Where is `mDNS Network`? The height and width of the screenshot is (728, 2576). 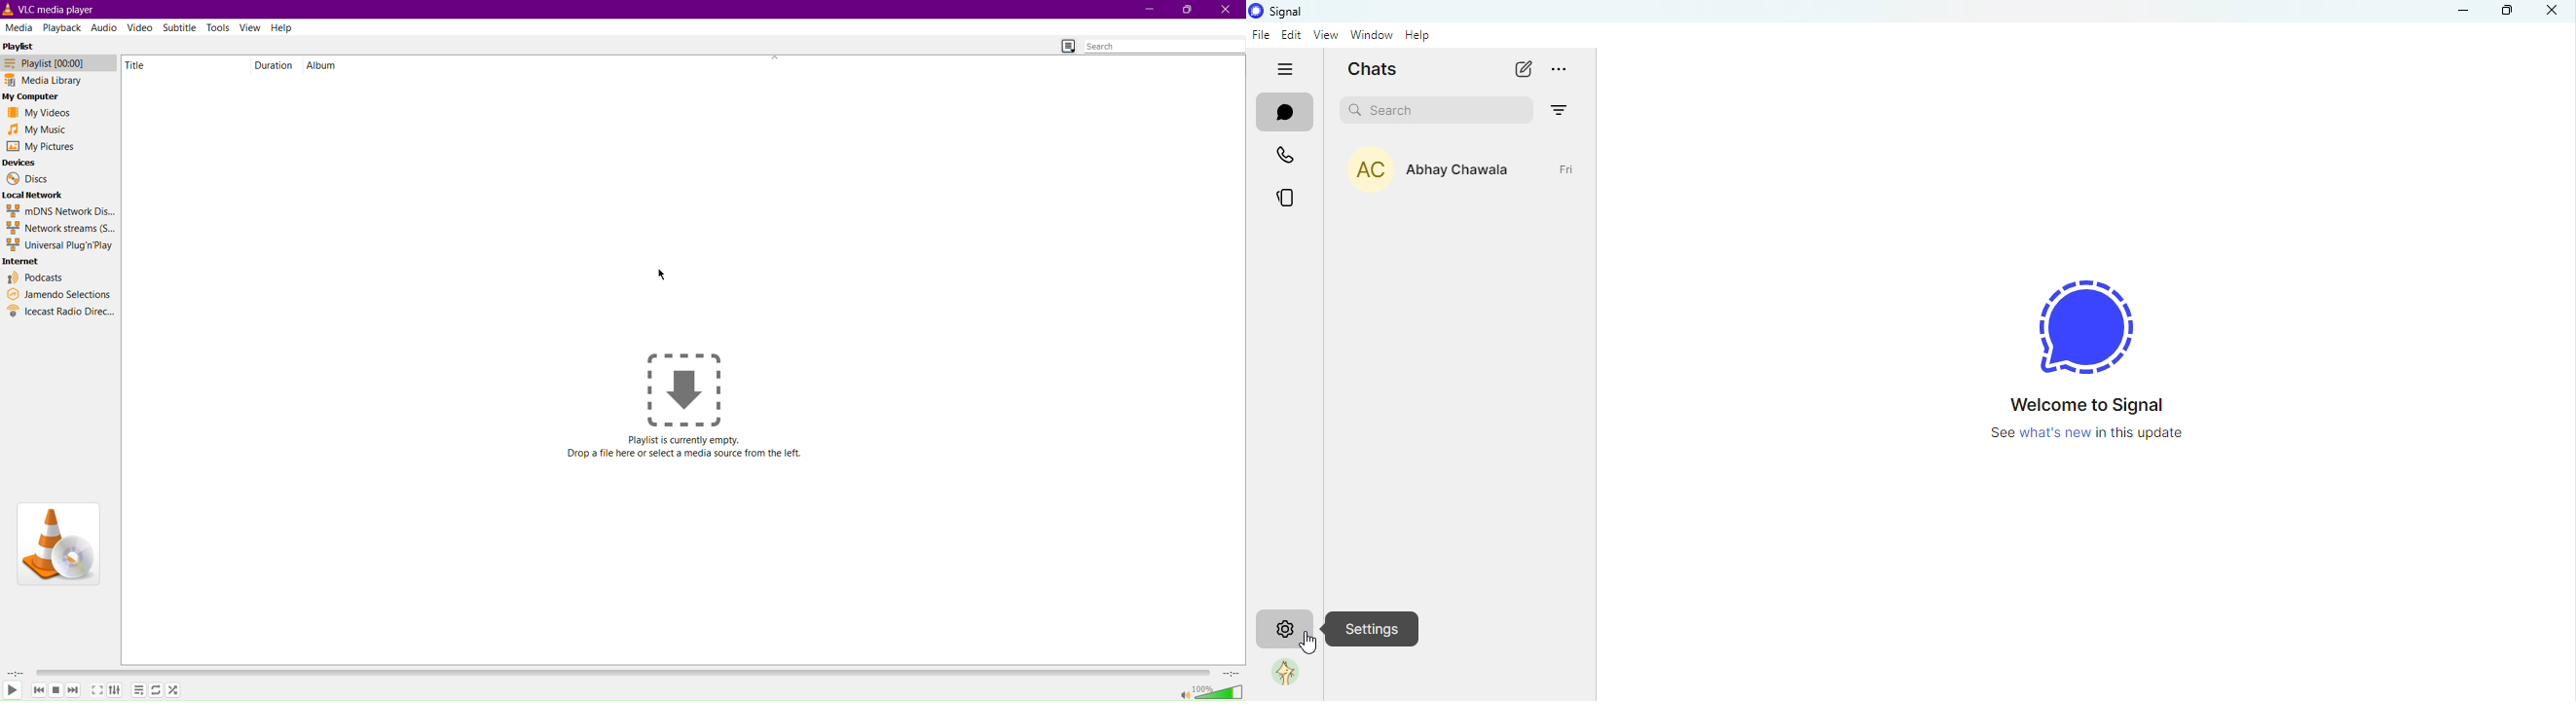 mDNS Network is located at coordinates (59, 210).